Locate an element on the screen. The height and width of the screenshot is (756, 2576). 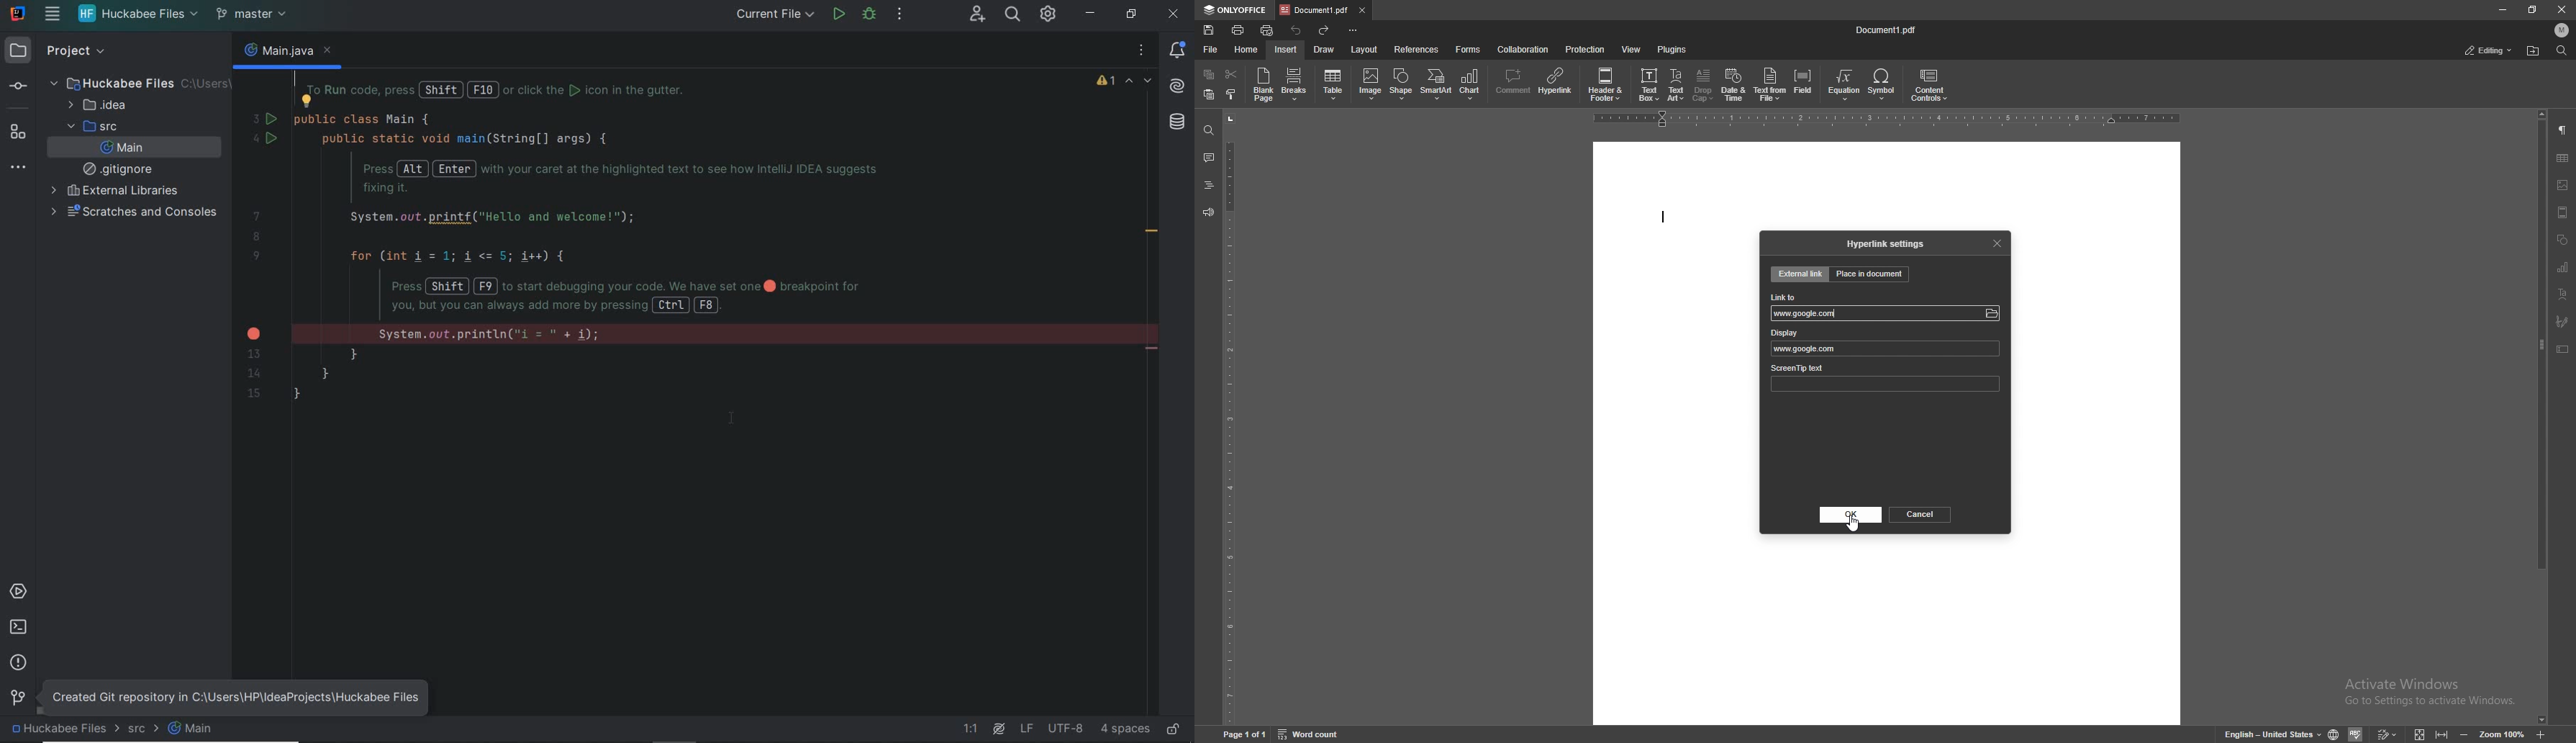
file name is located at coordinates (1886, 30).